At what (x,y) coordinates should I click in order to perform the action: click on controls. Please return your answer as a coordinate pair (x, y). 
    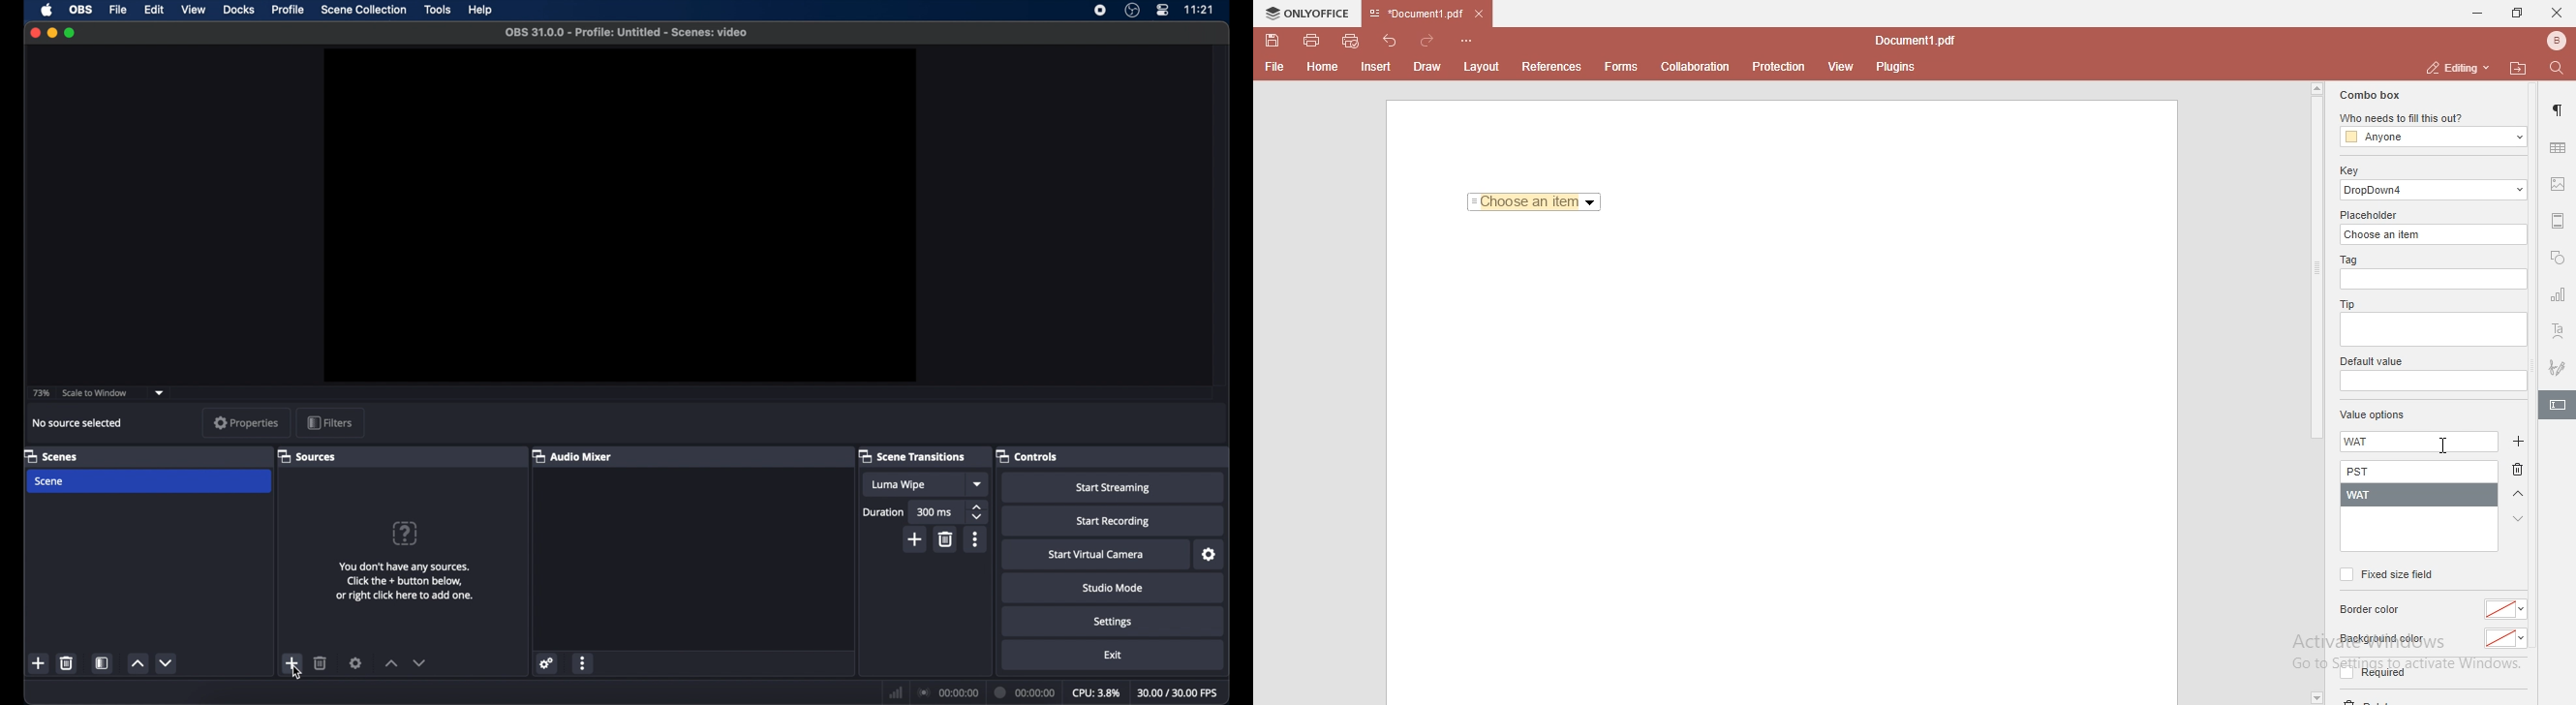
    Looking at the image, I should click on (1027, 456).